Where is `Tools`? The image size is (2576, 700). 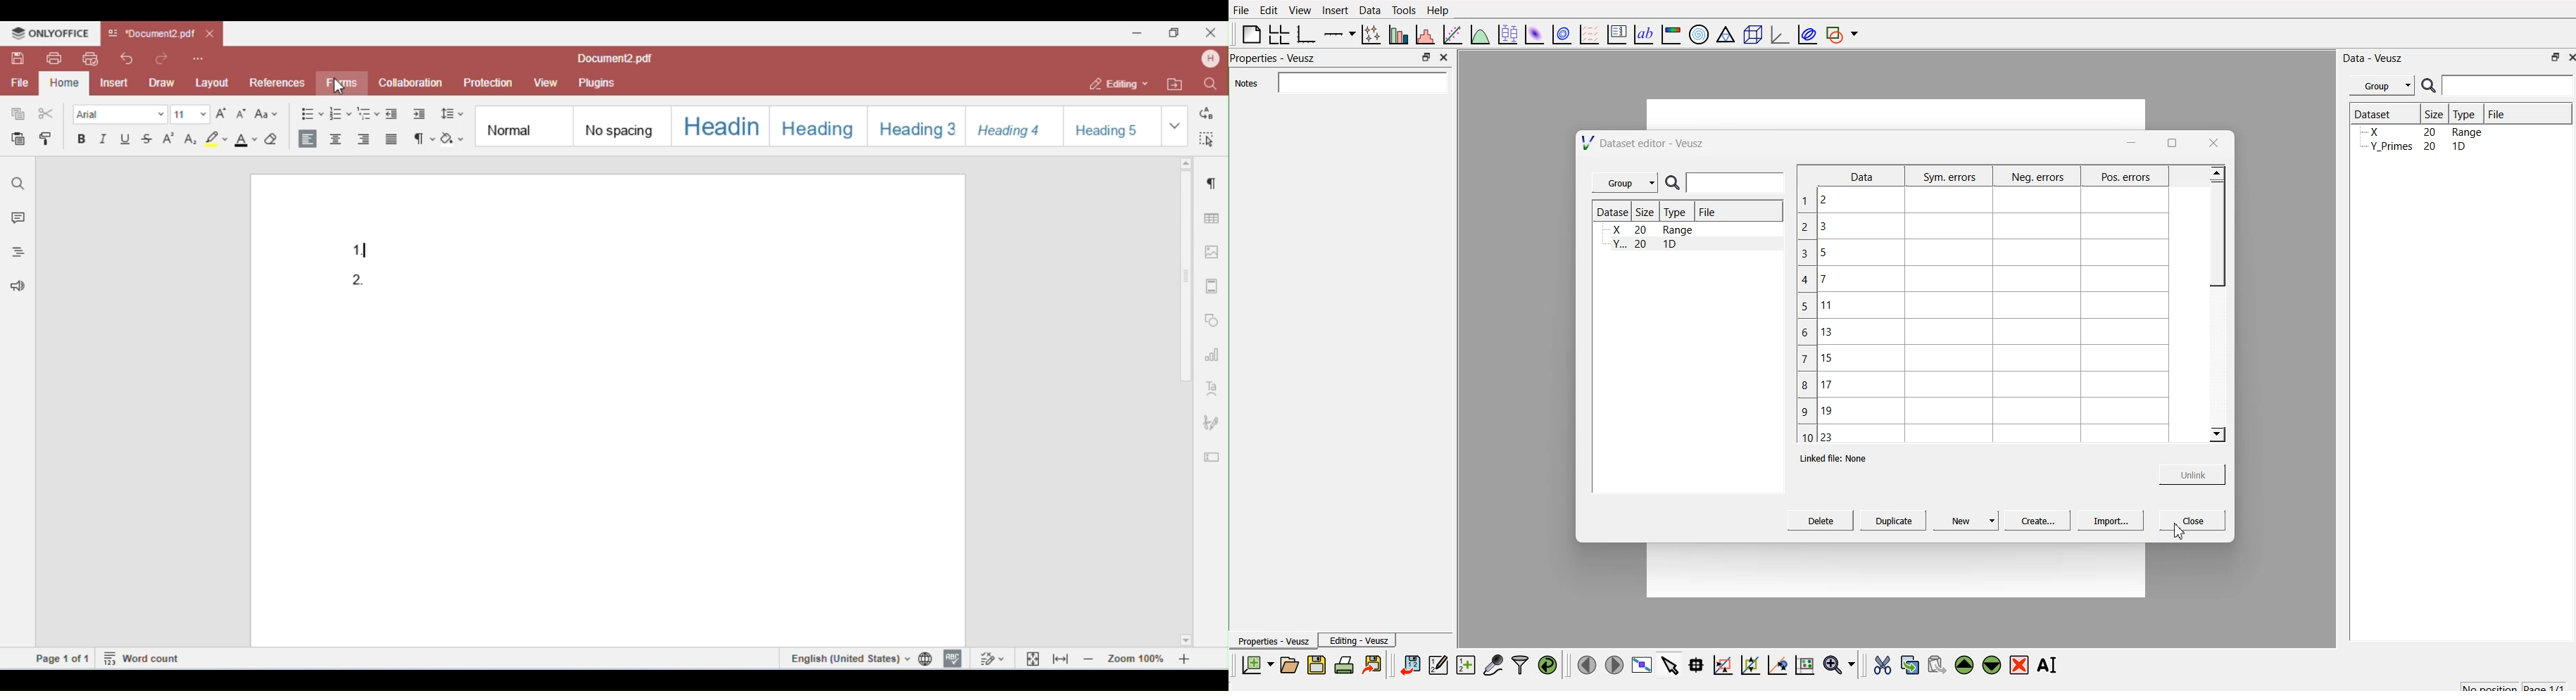 Tools is located at coordinates (1403, 9).